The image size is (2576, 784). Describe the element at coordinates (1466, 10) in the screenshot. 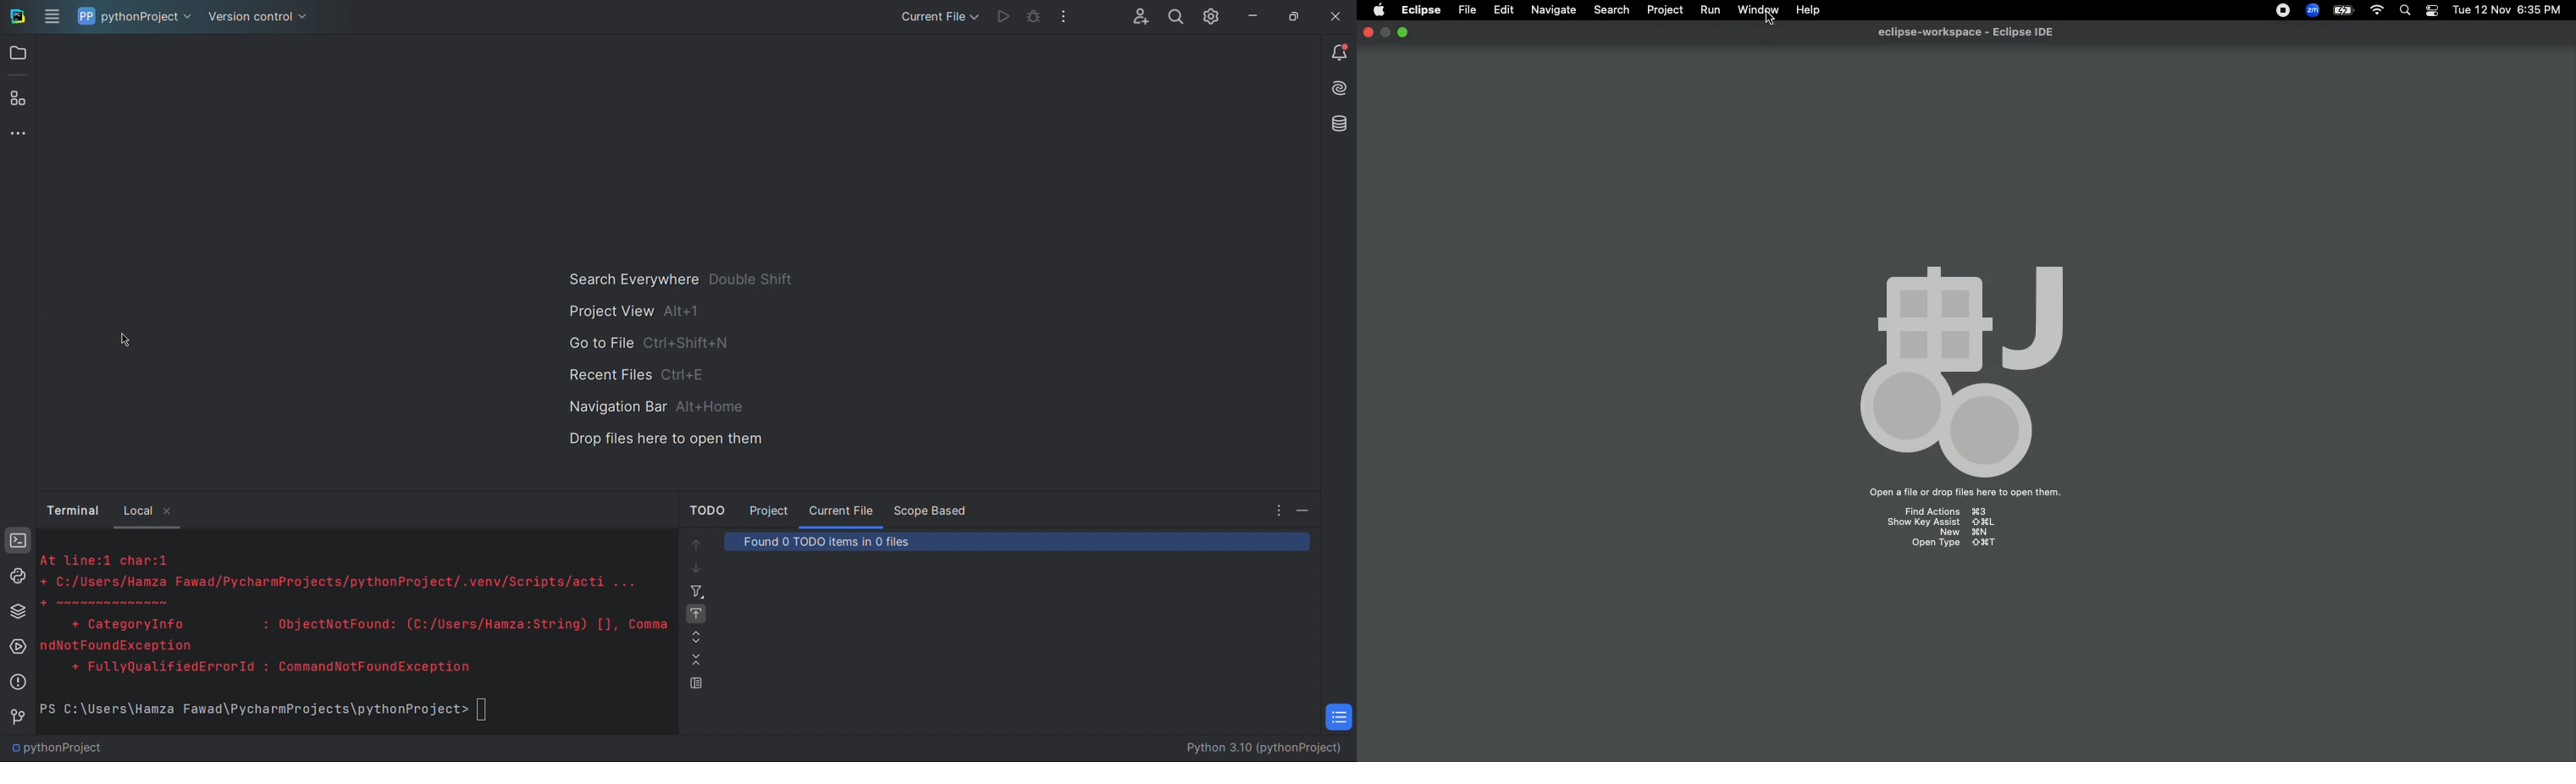

I see `File` at that location.